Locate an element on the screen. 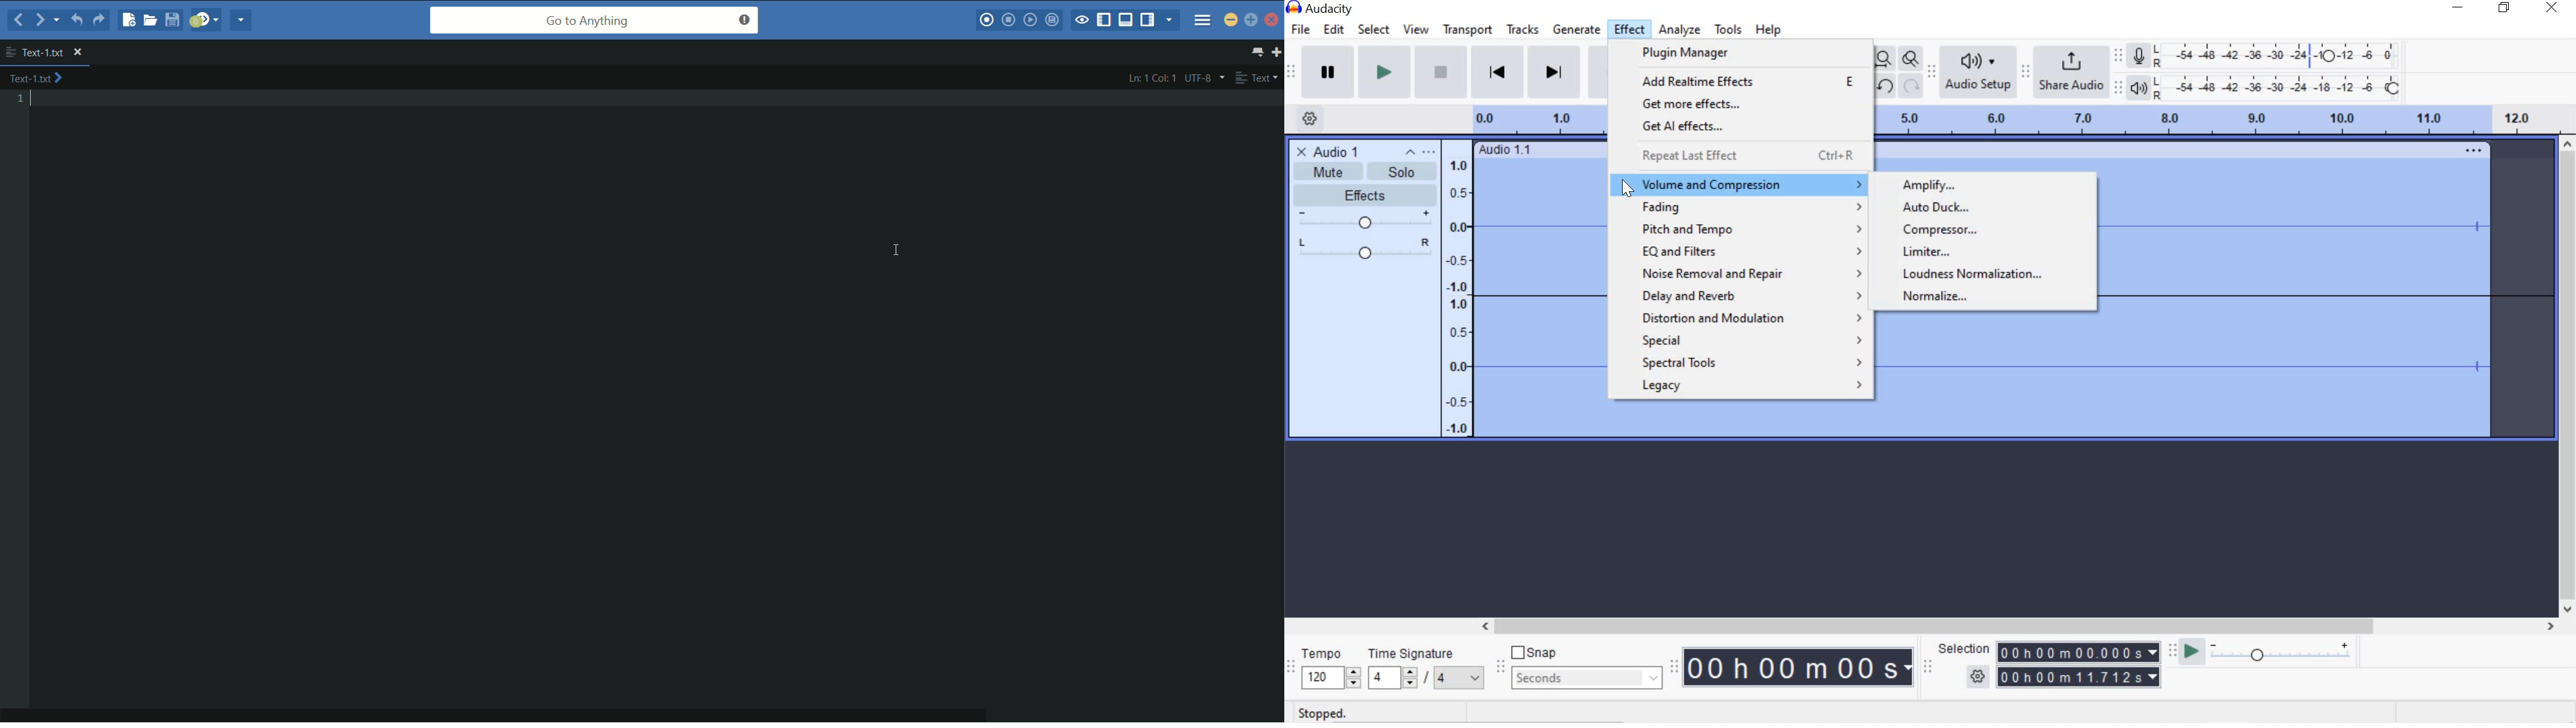 The width and height of the screenshot is (2576, 728). legacy is located at coordinates (1750, 386).